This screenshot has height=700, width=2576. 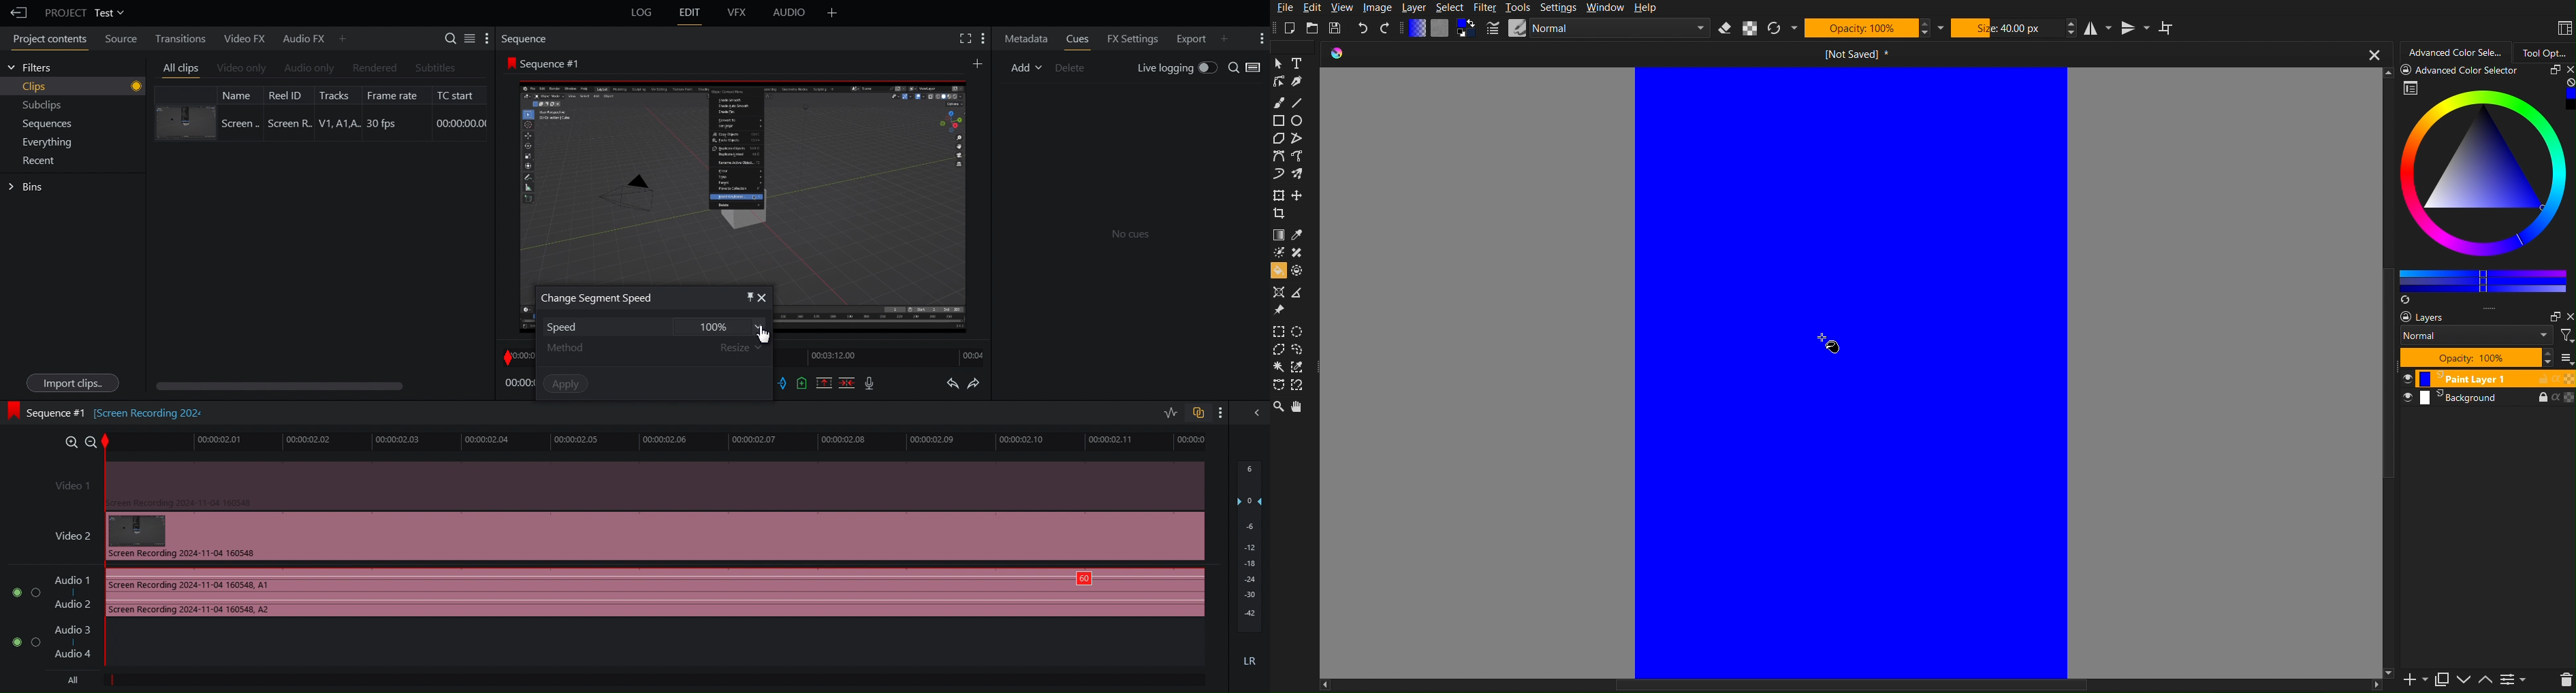 I want to click on More, so click(x=343, y=38).